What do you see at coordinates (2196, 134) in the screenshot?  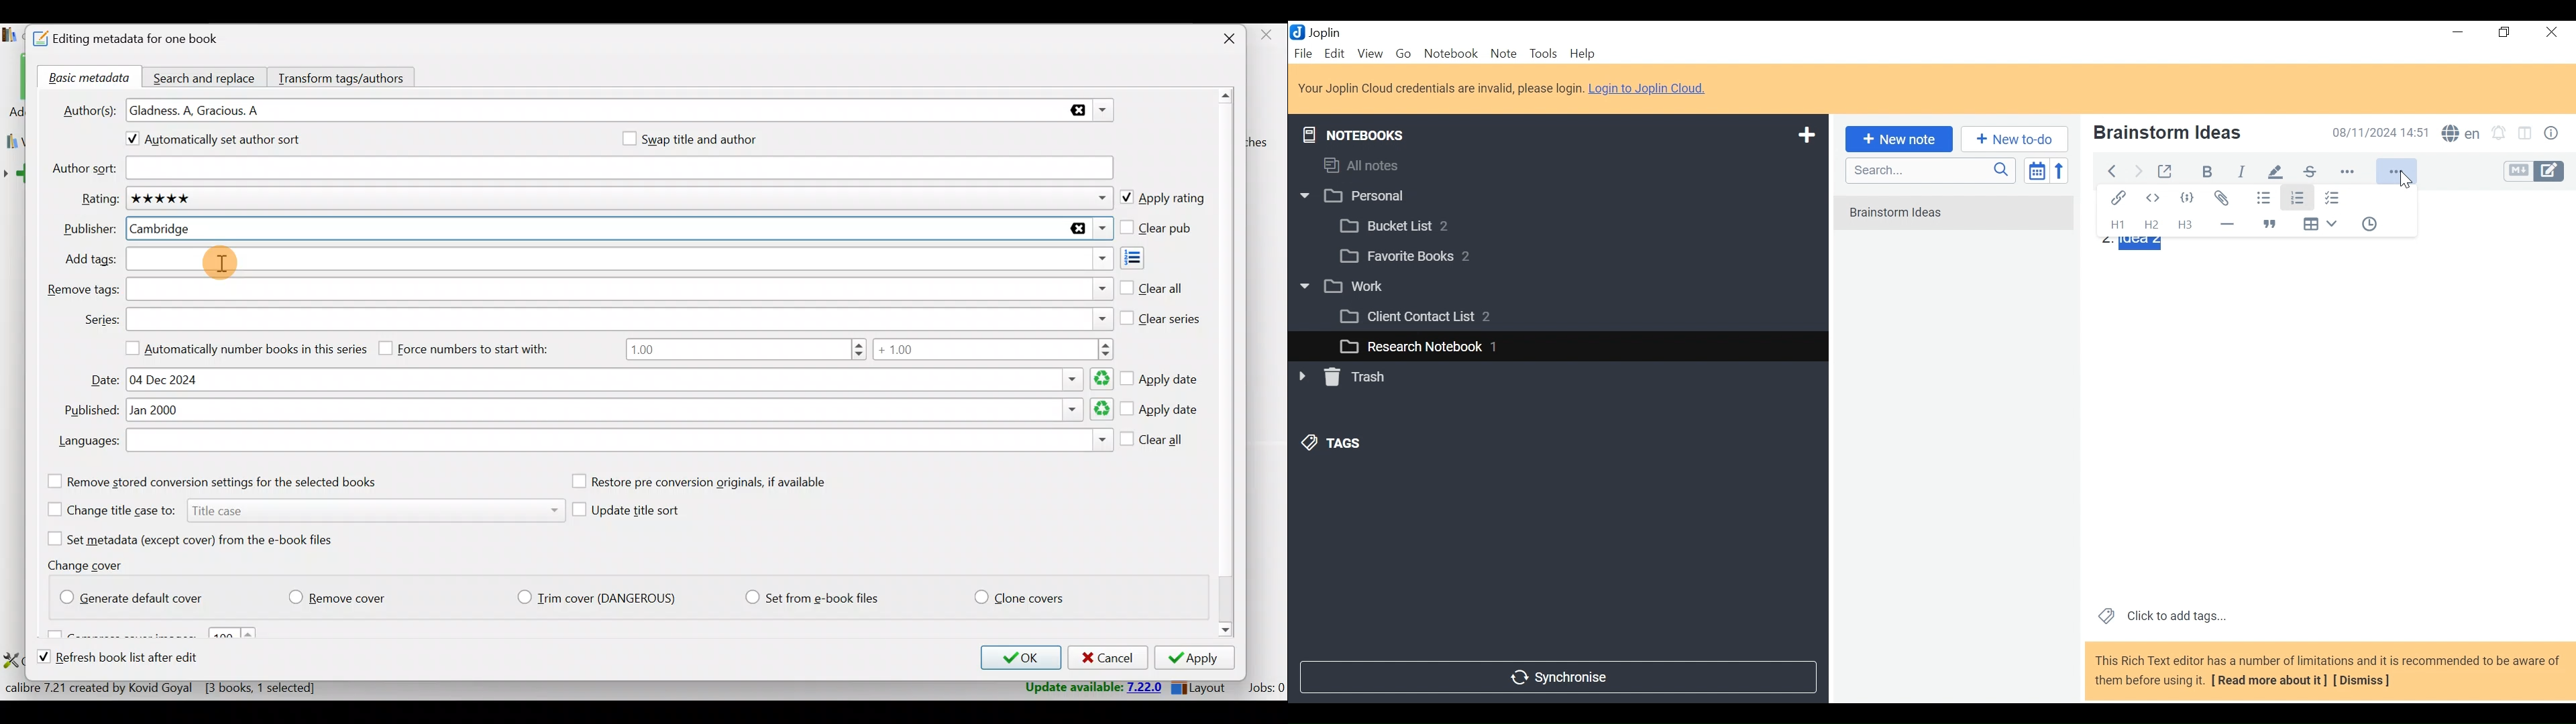 I see `Note Name` at bounding box center [2196, 134].